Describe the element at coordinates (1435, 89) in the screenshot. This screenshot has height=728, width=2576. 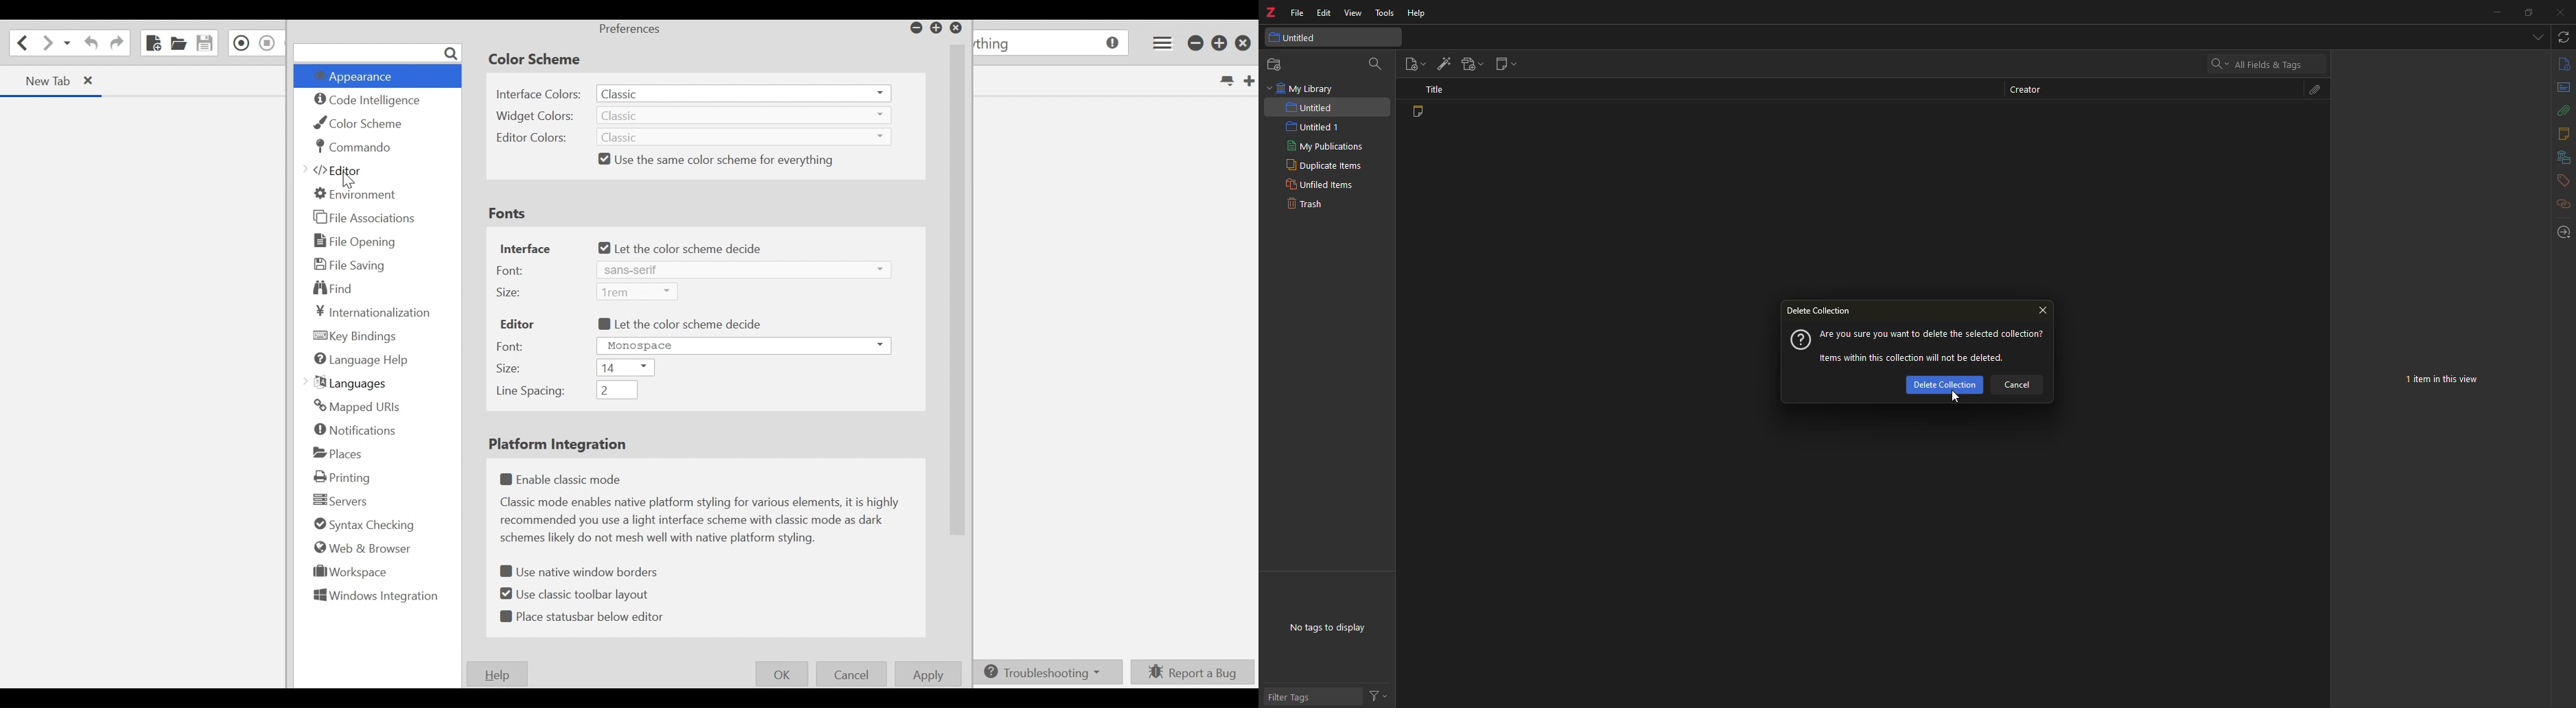
I see `title` at that location.